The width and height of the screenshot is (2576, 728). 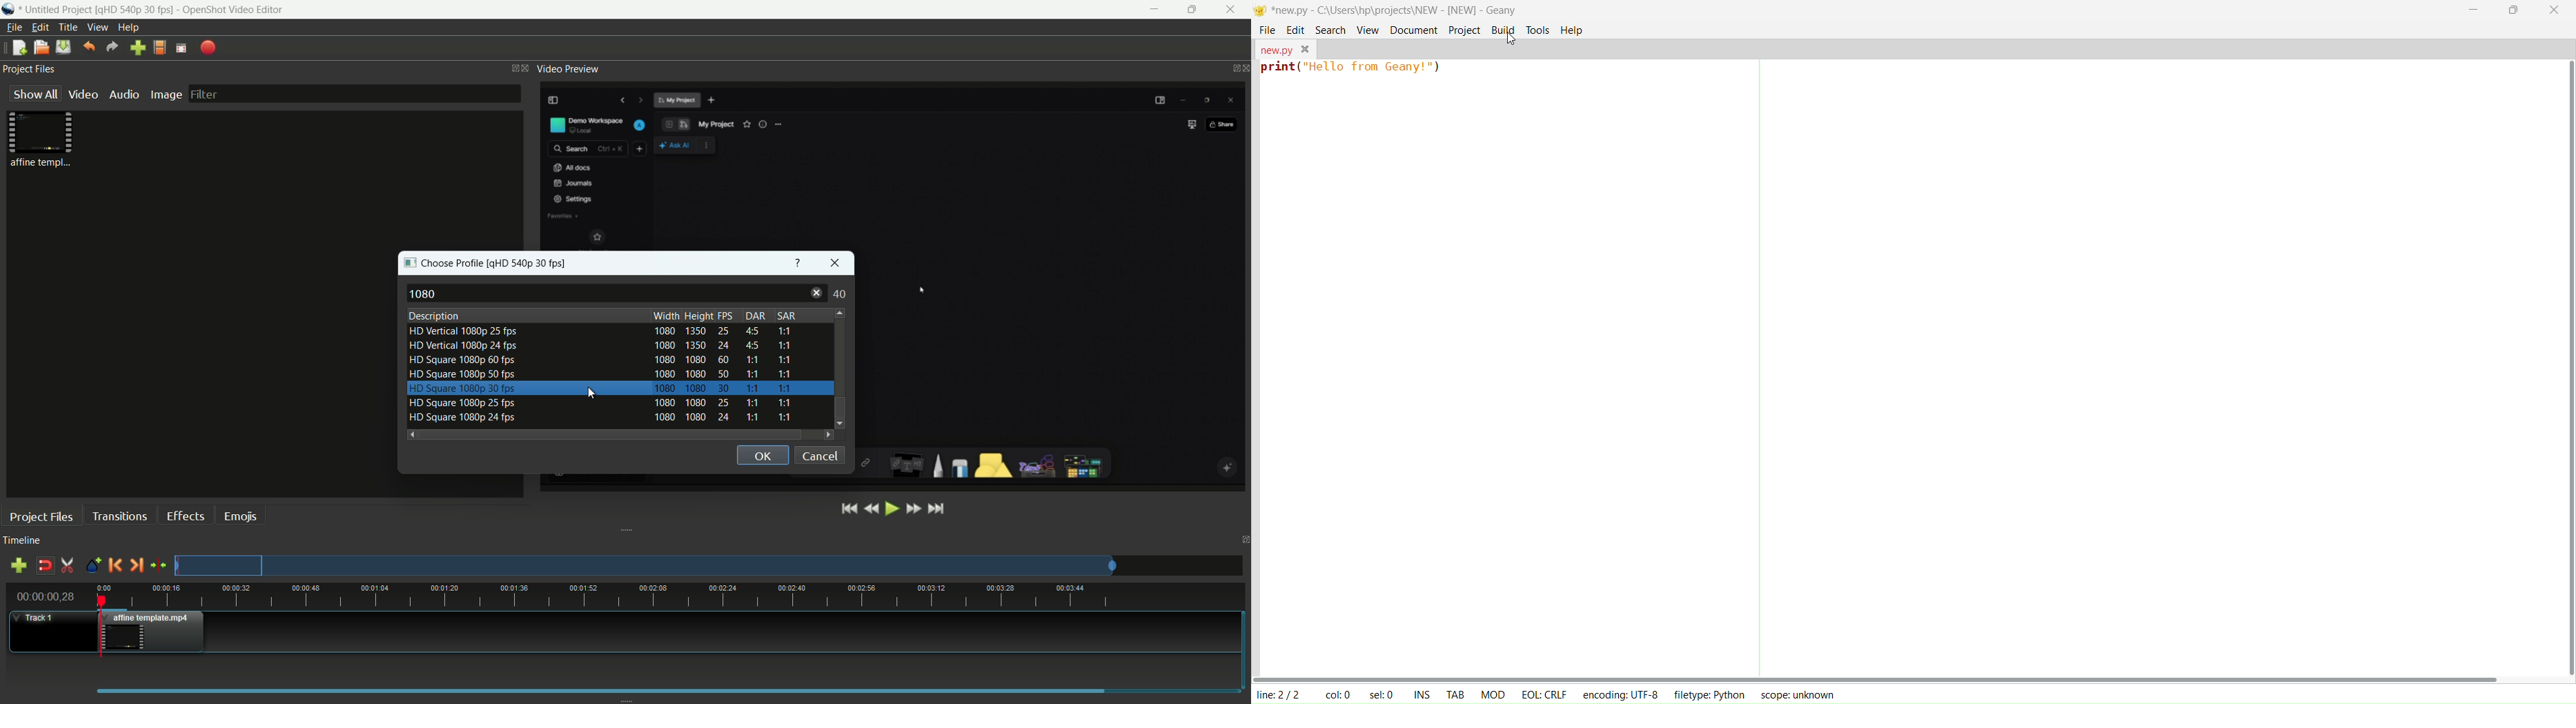 I want to click on close project files, so click(x=526, y=68).